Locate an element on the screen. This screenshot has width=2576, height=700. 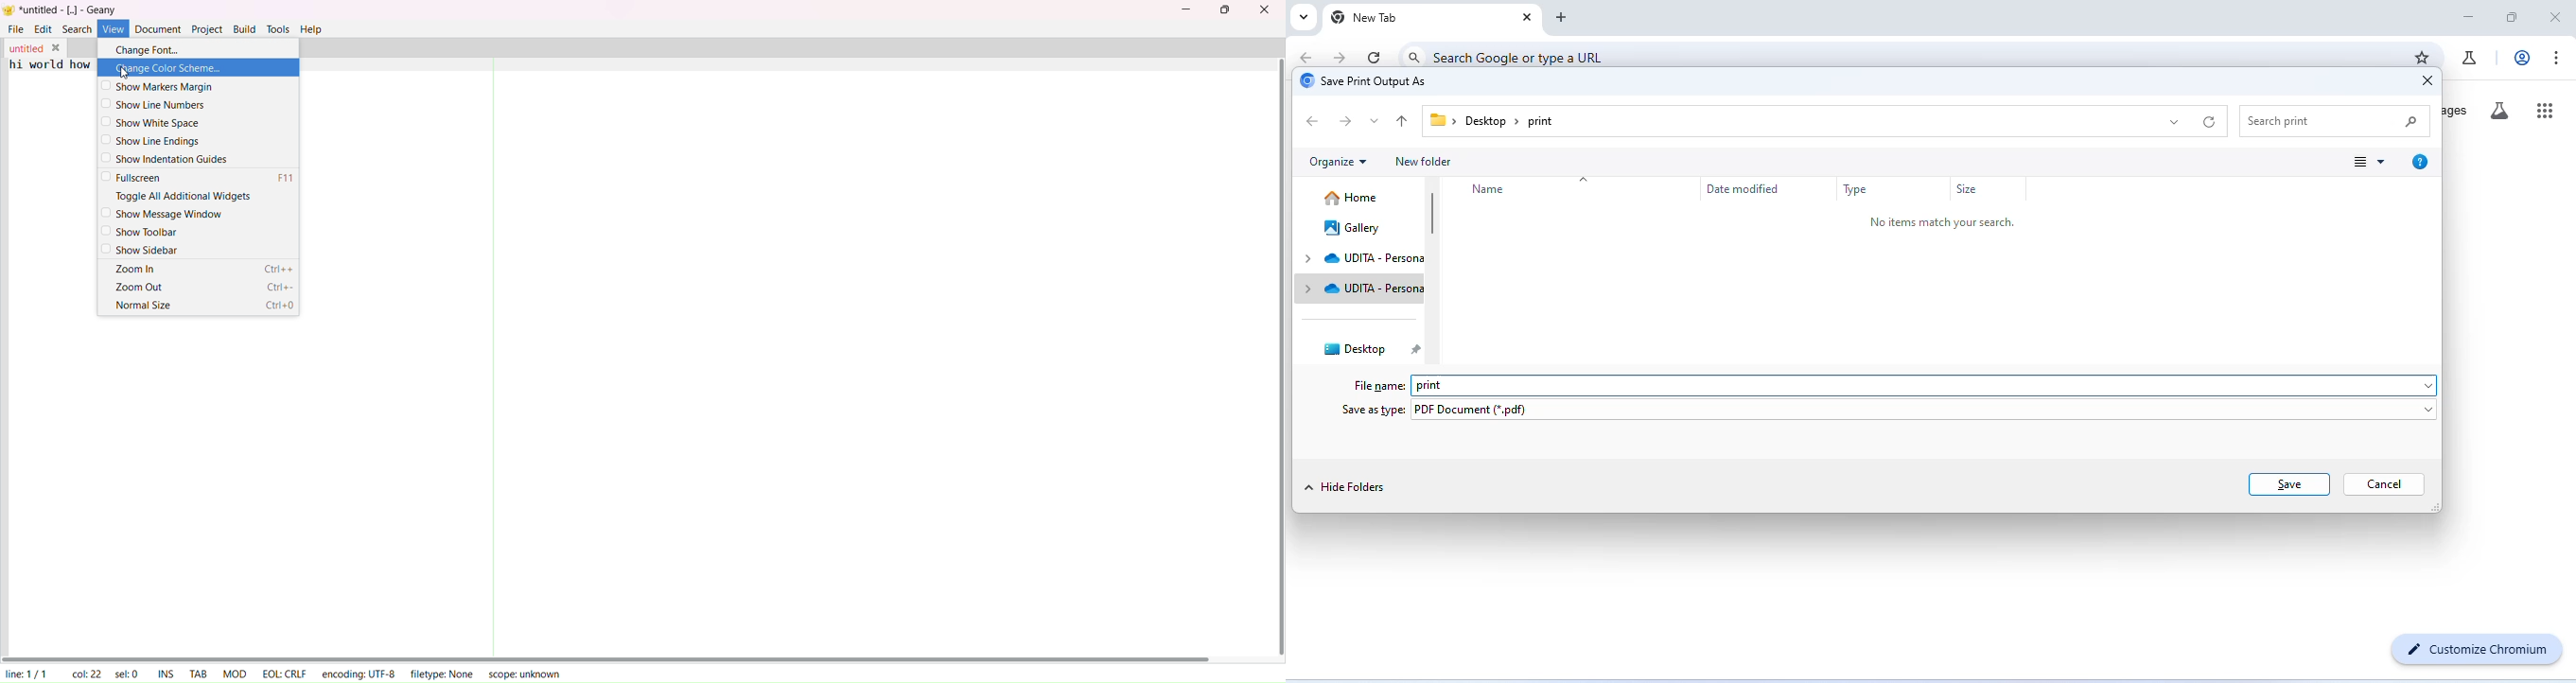
print is located at coordinates (1436, 385).